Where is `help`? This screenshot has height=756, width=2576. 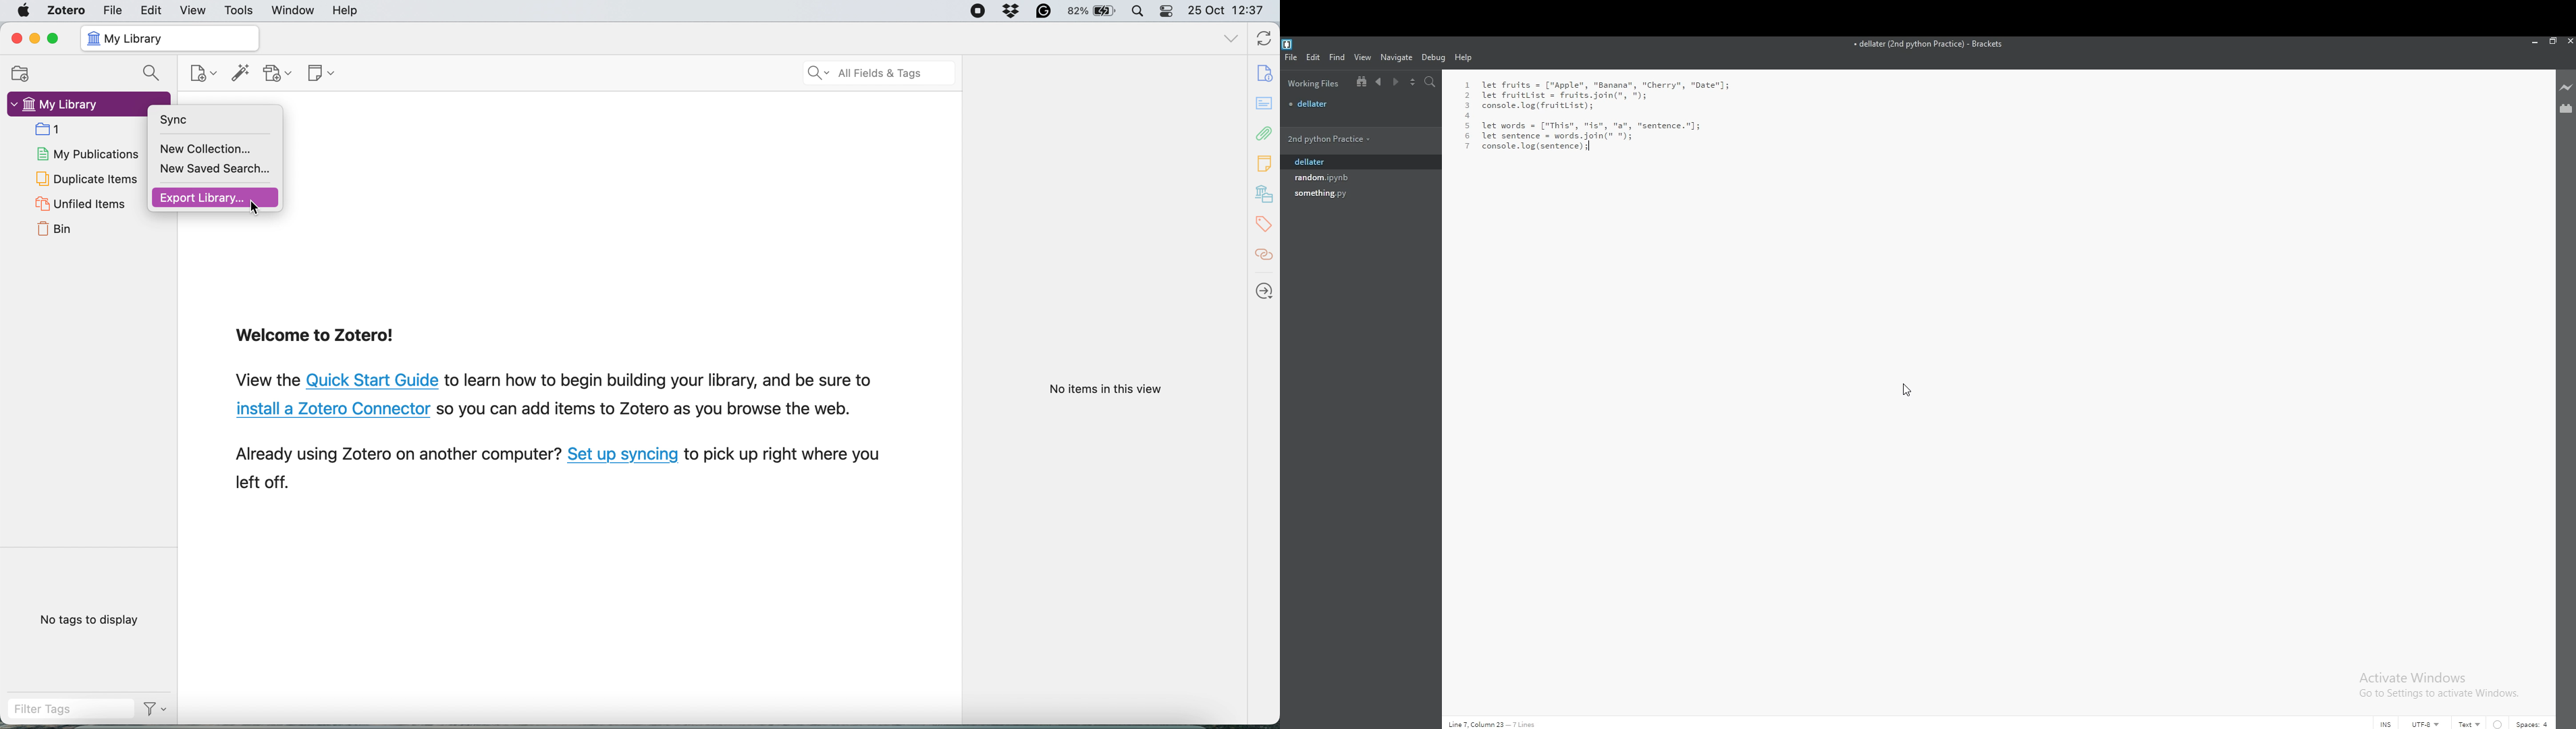
help is located at coordinates (349, 11).